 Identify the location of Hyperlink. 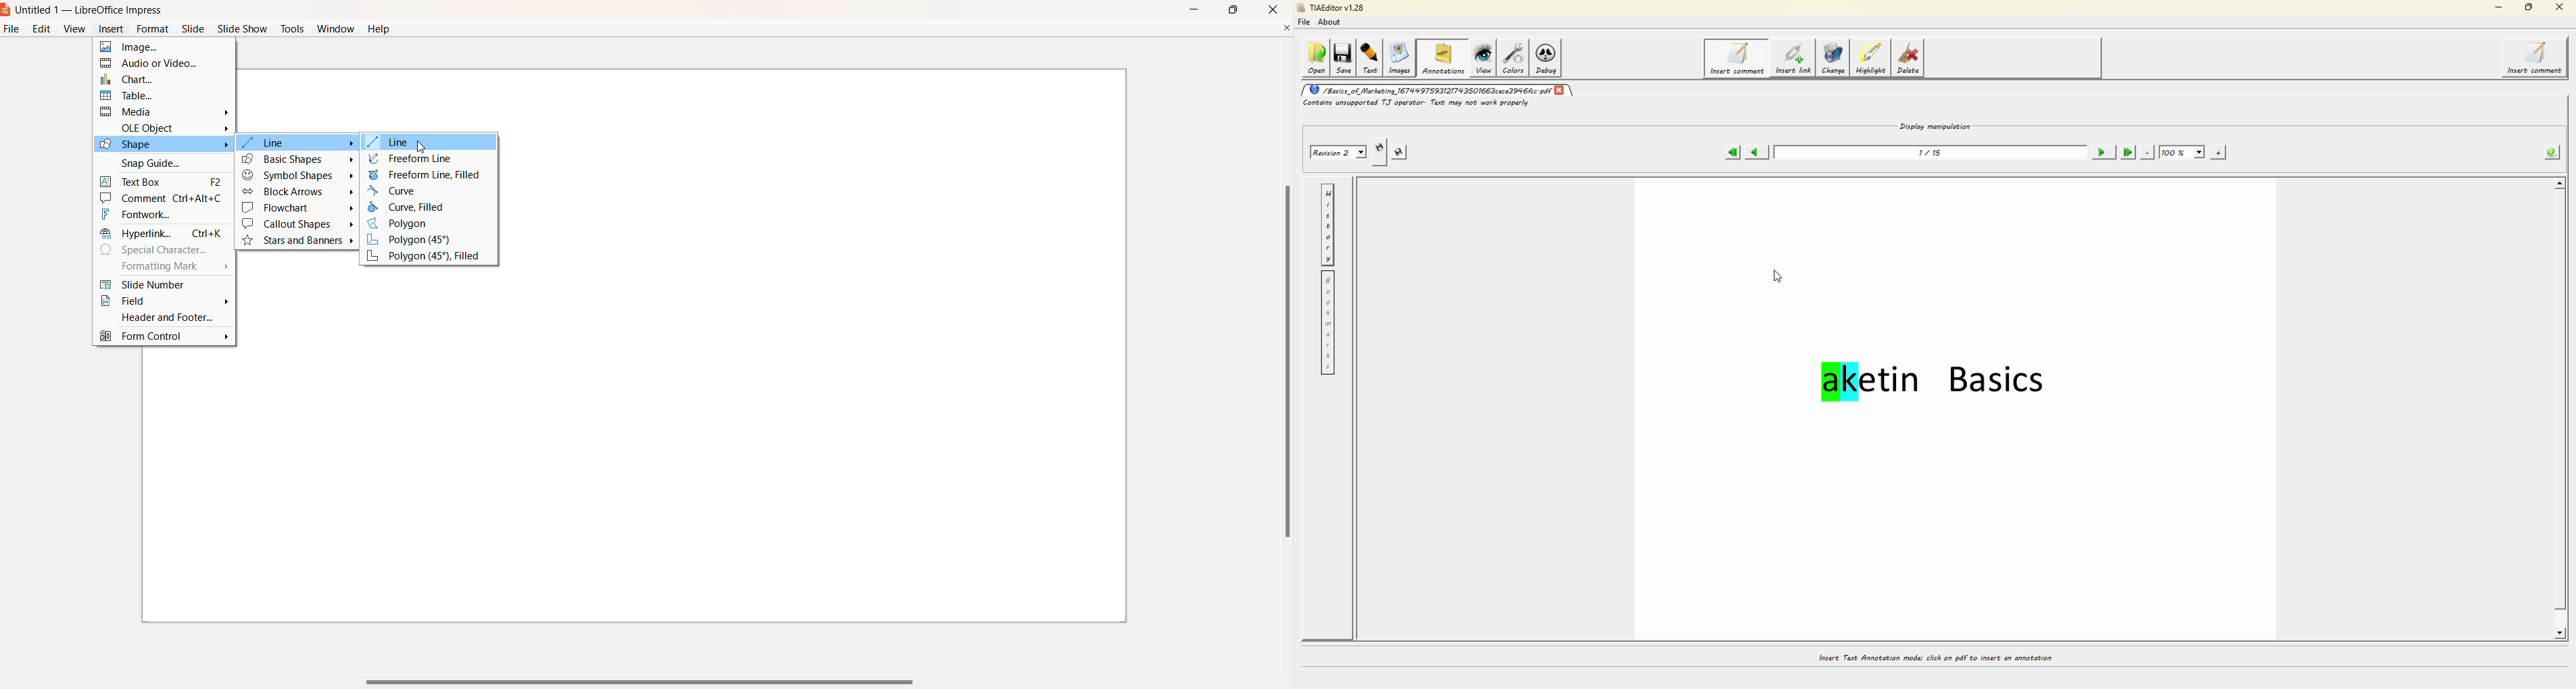
(162, 233).